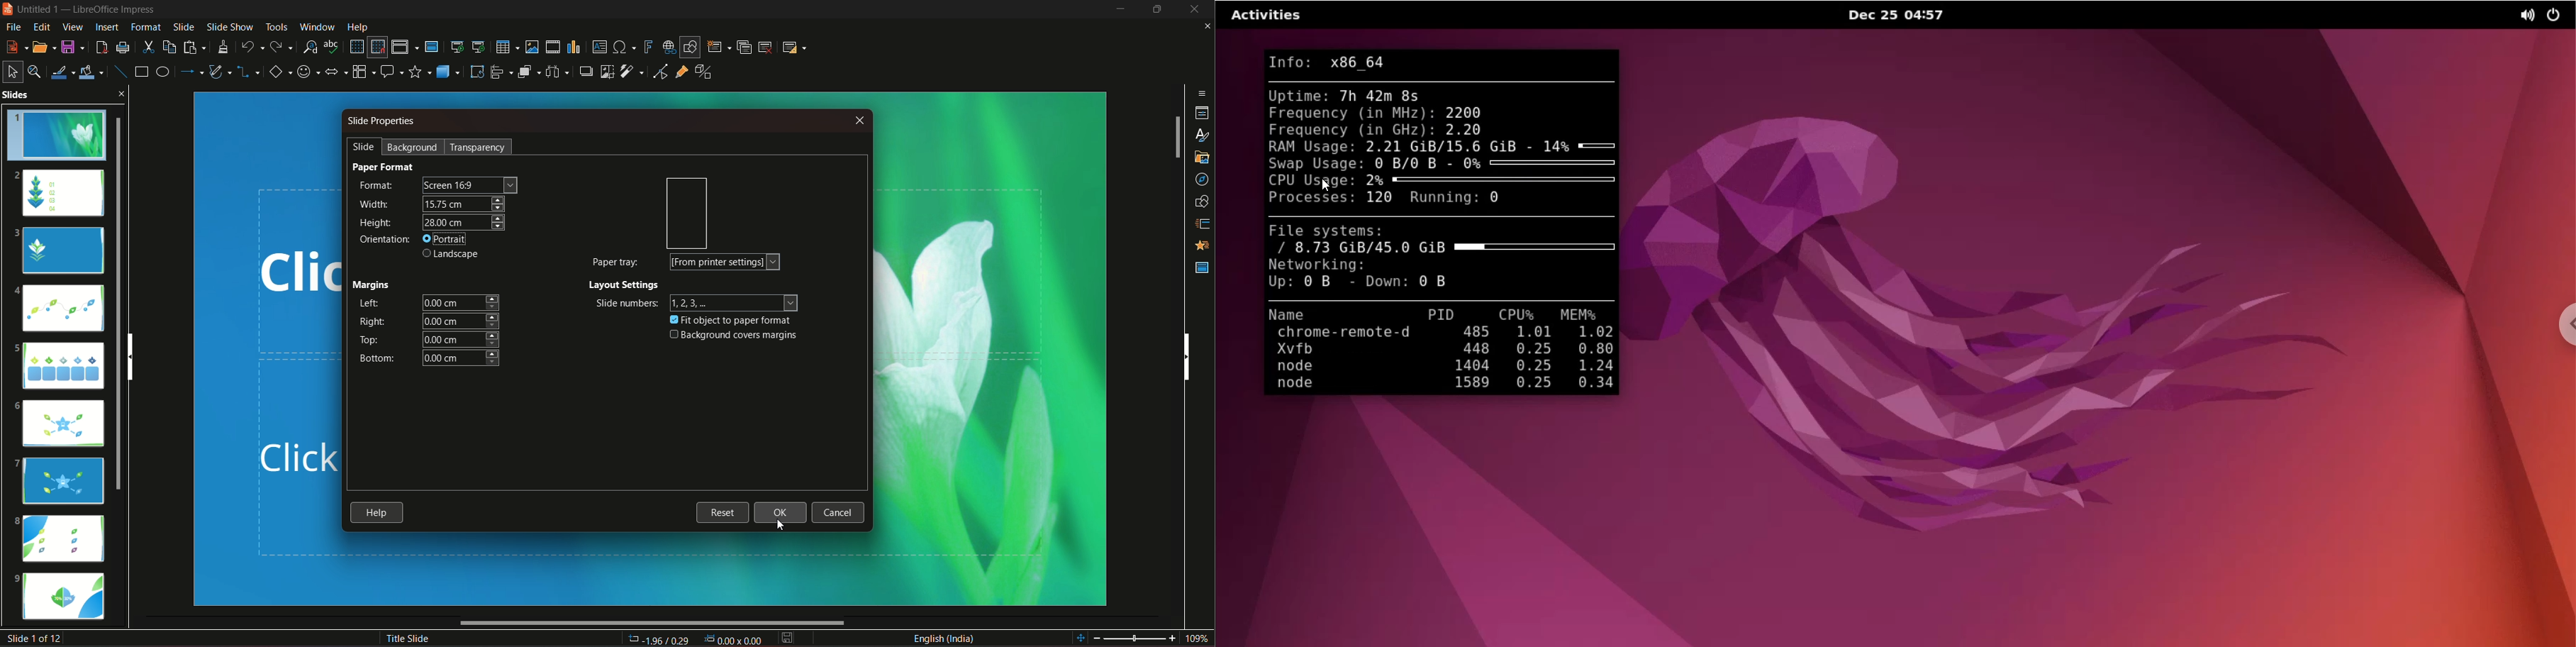  Describe the element at coordinates (225, 47) in the screenshot. I see `clone formatting` at that location.